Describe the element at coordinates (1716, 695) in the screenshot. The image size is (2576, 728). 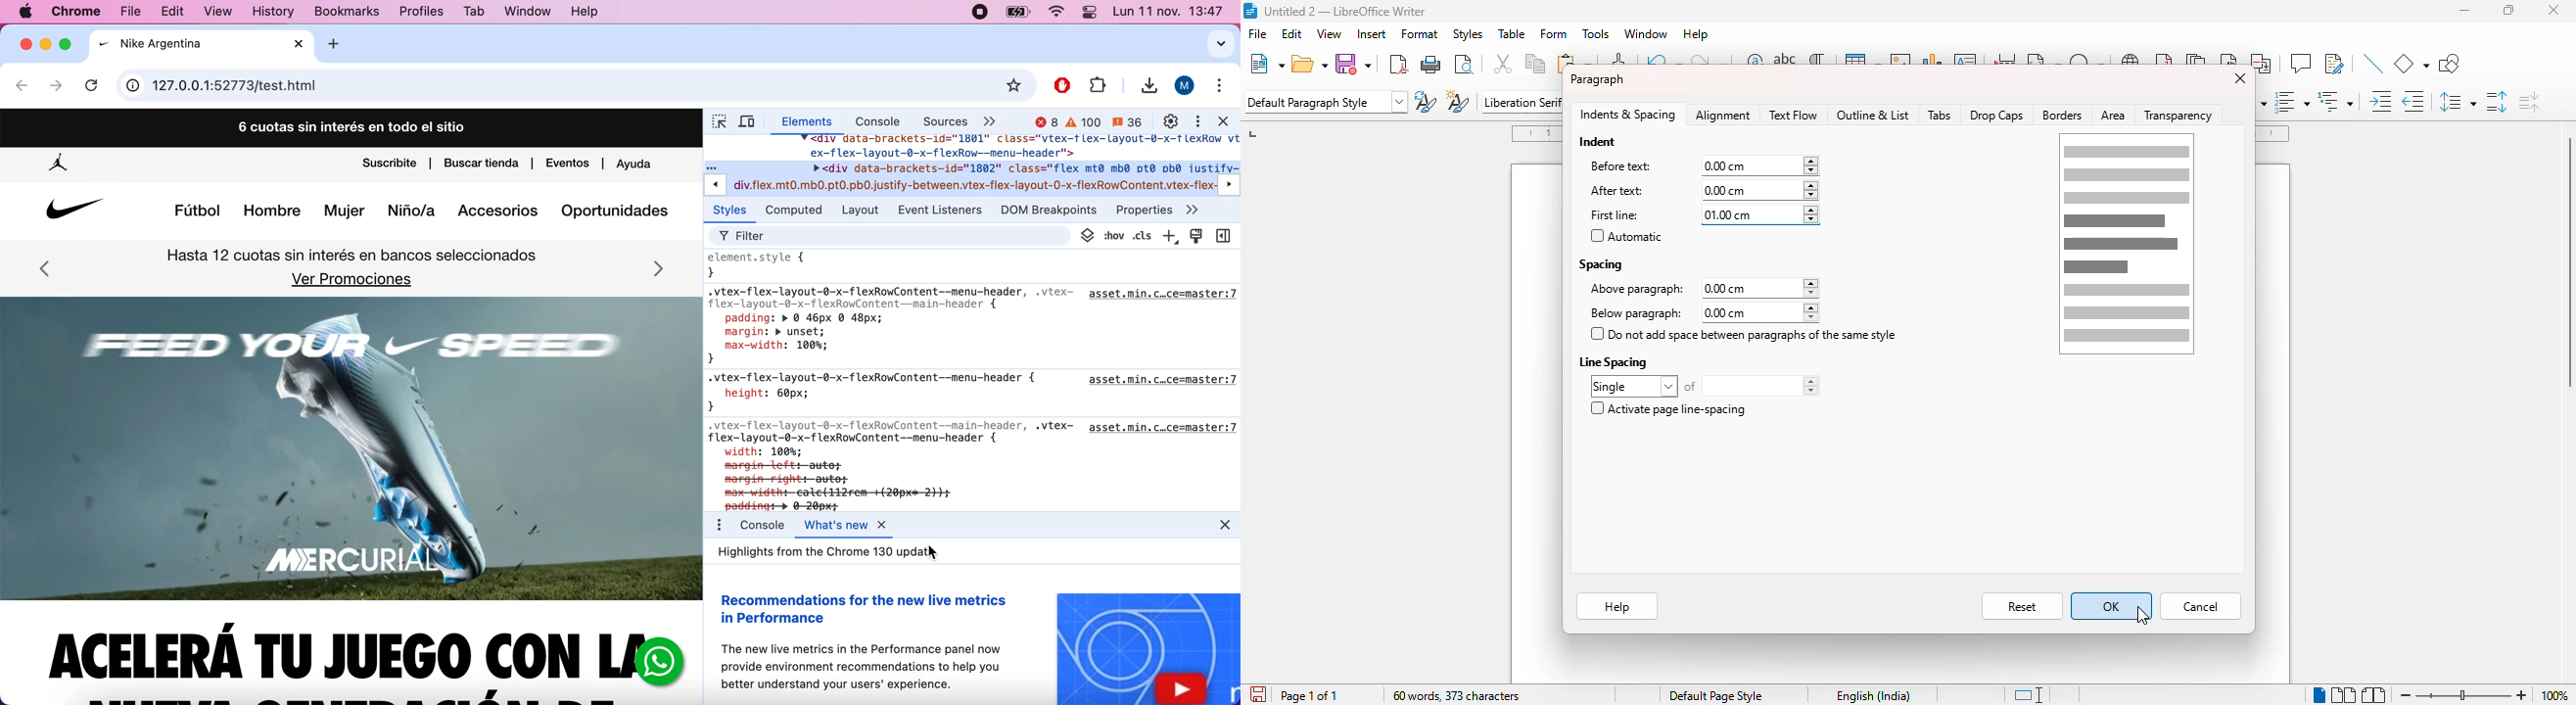
I see `page style` at that location.